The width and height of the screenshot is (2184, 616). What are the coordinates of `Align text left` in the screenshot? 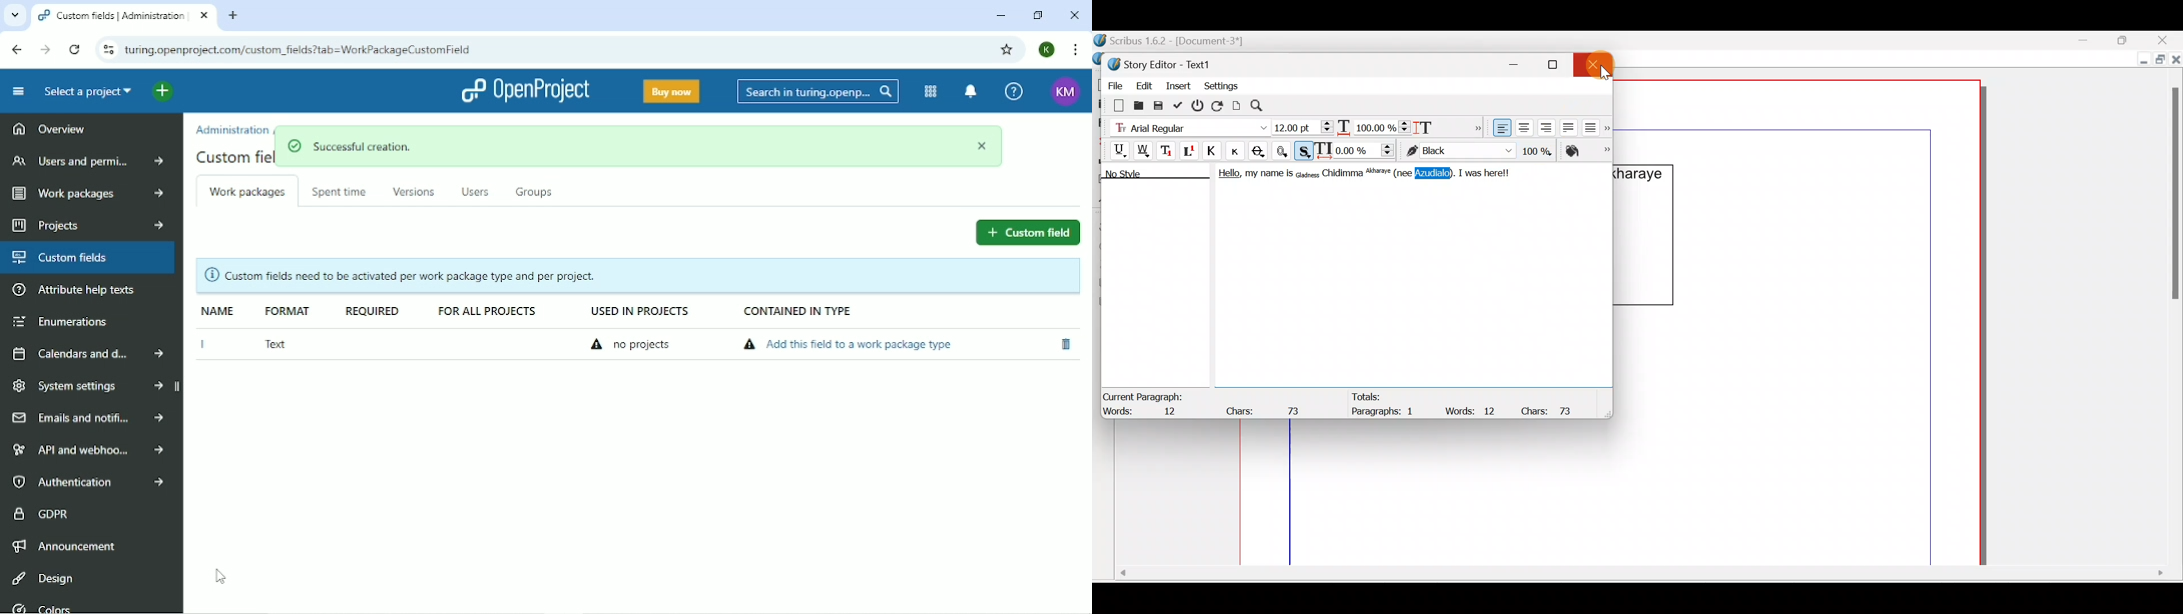 It's located at (1501, 128).